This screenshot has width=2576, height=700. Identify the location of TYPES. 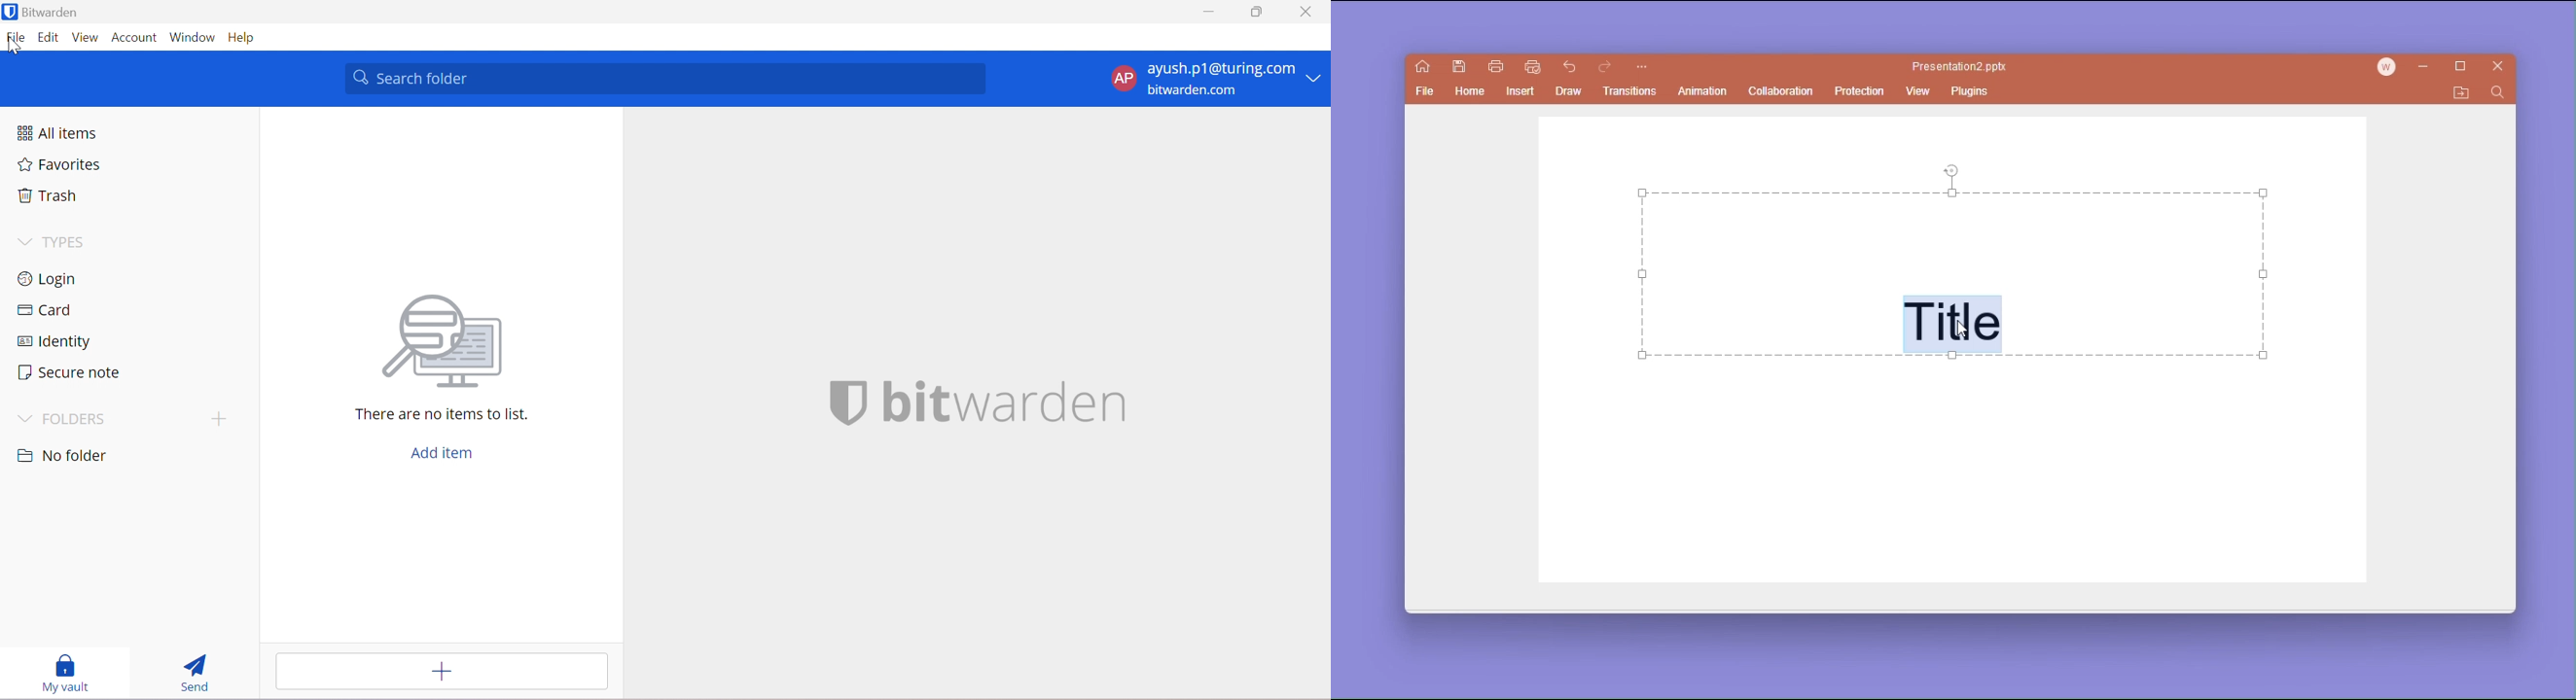
(69, 243).